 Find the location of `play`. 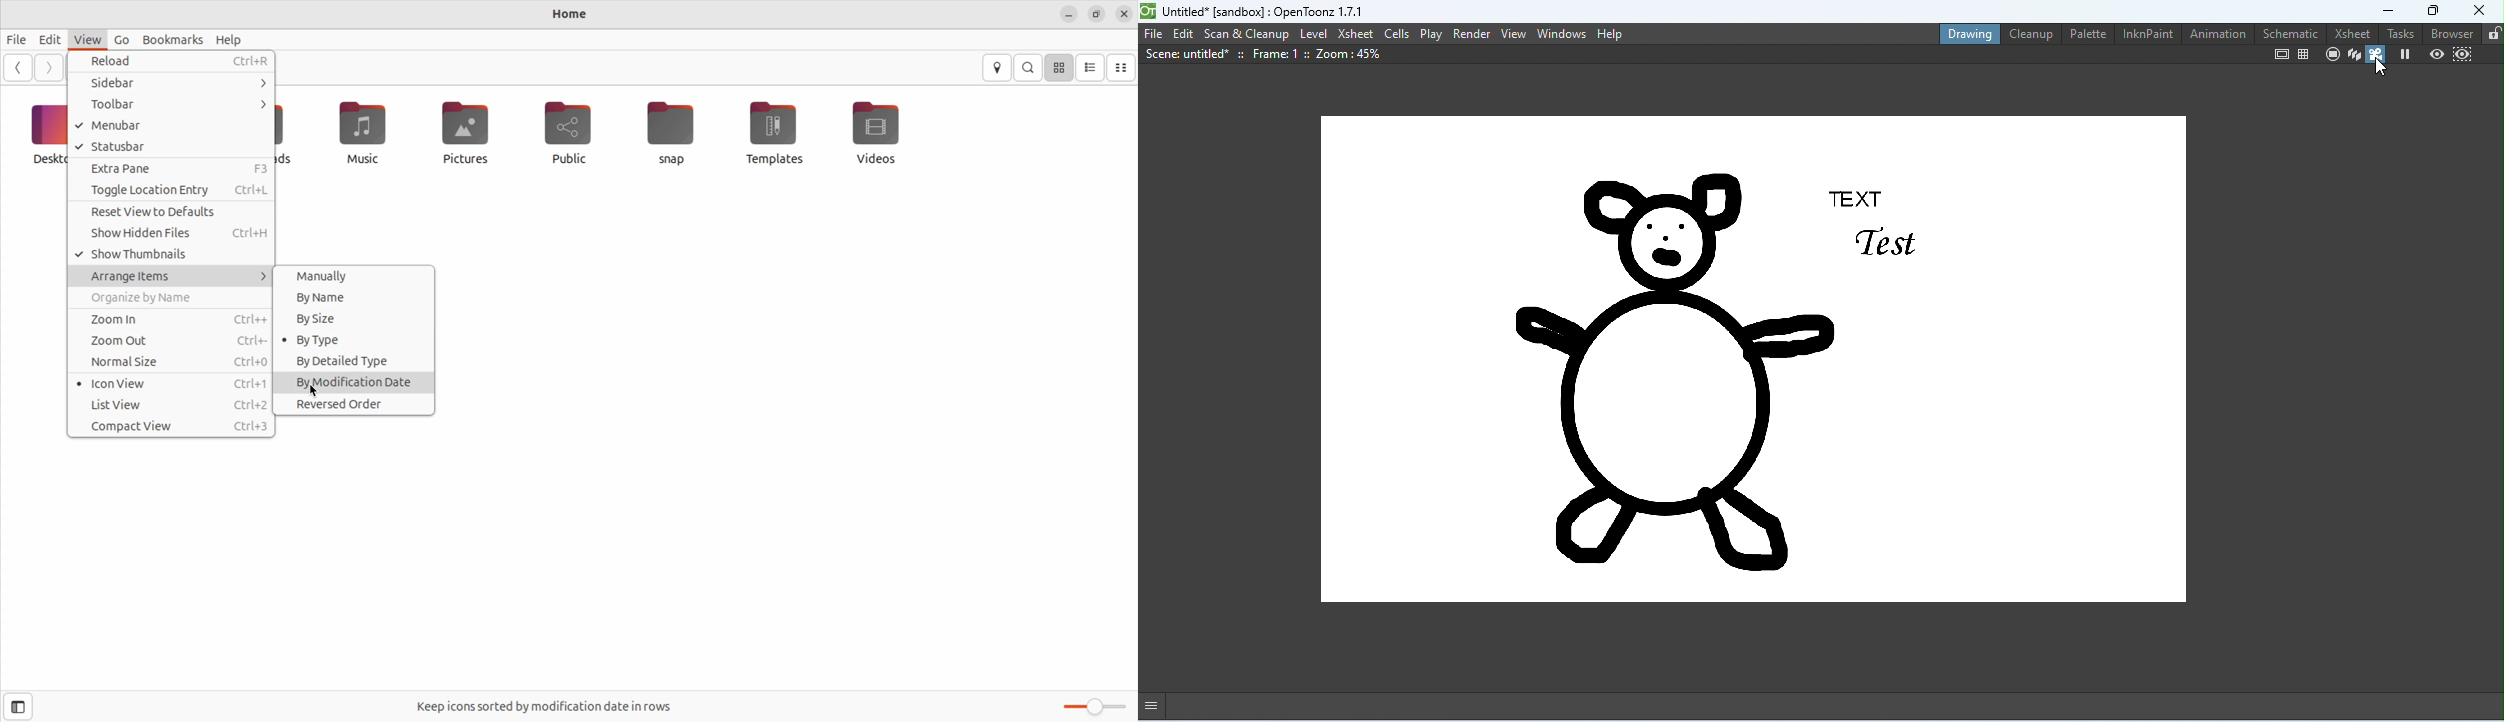

play is located at coordinates (1433, 34).